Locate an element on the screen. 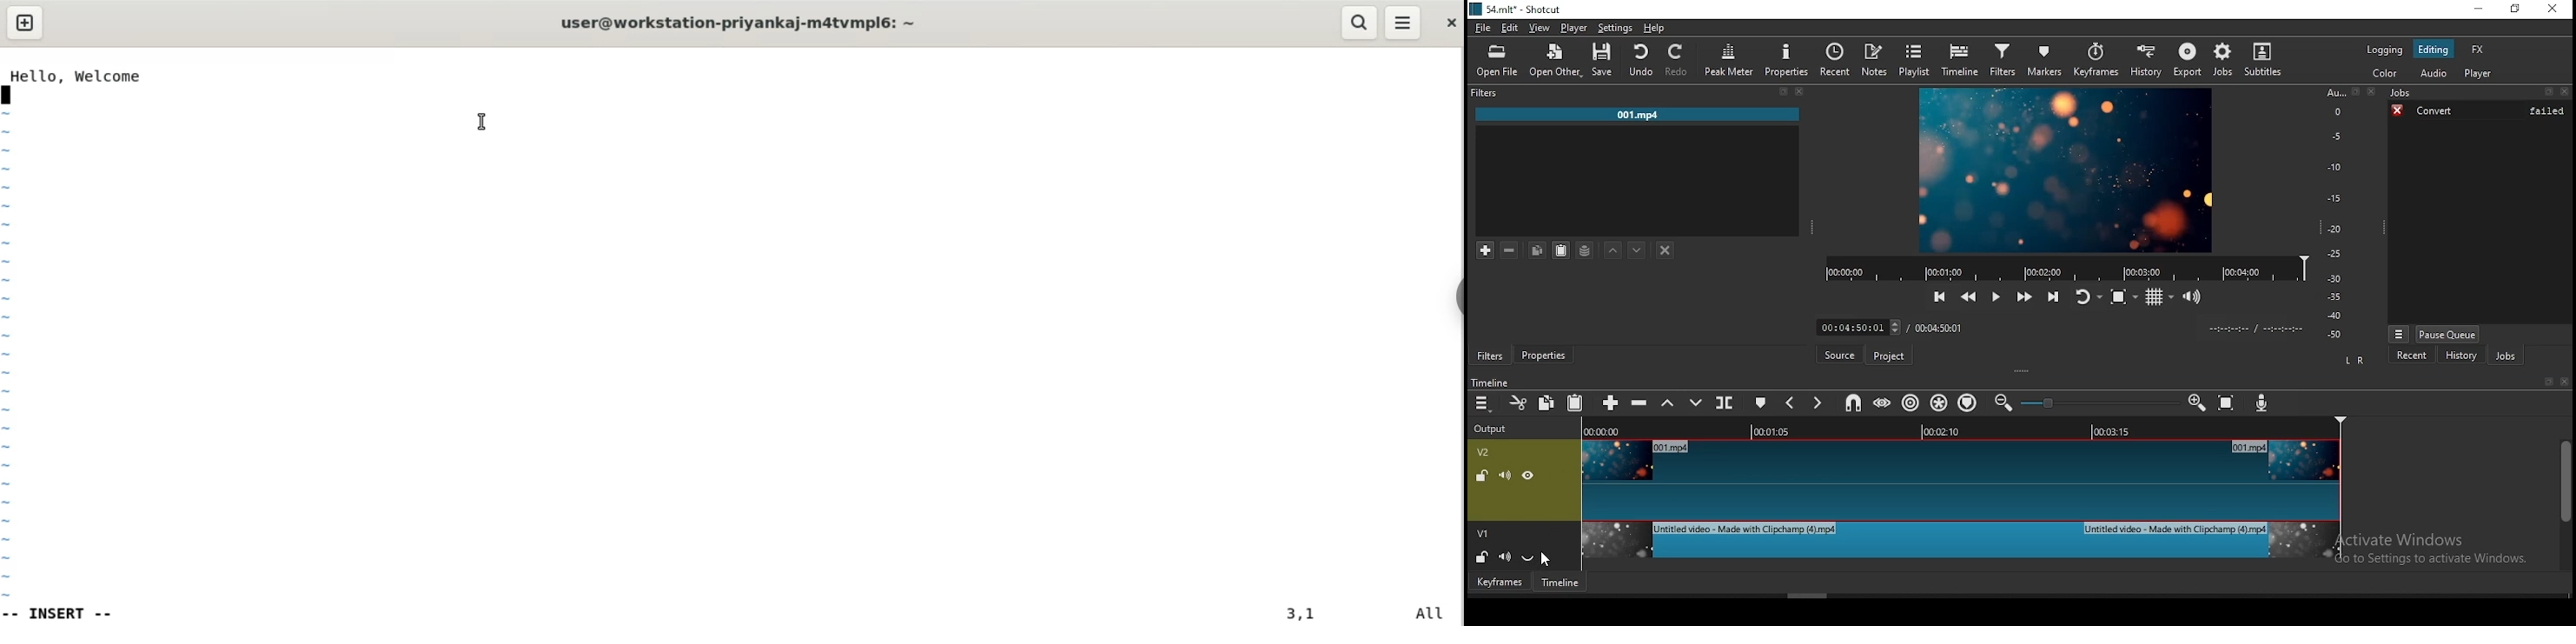  volume control is located at coordinates (2194, 296).